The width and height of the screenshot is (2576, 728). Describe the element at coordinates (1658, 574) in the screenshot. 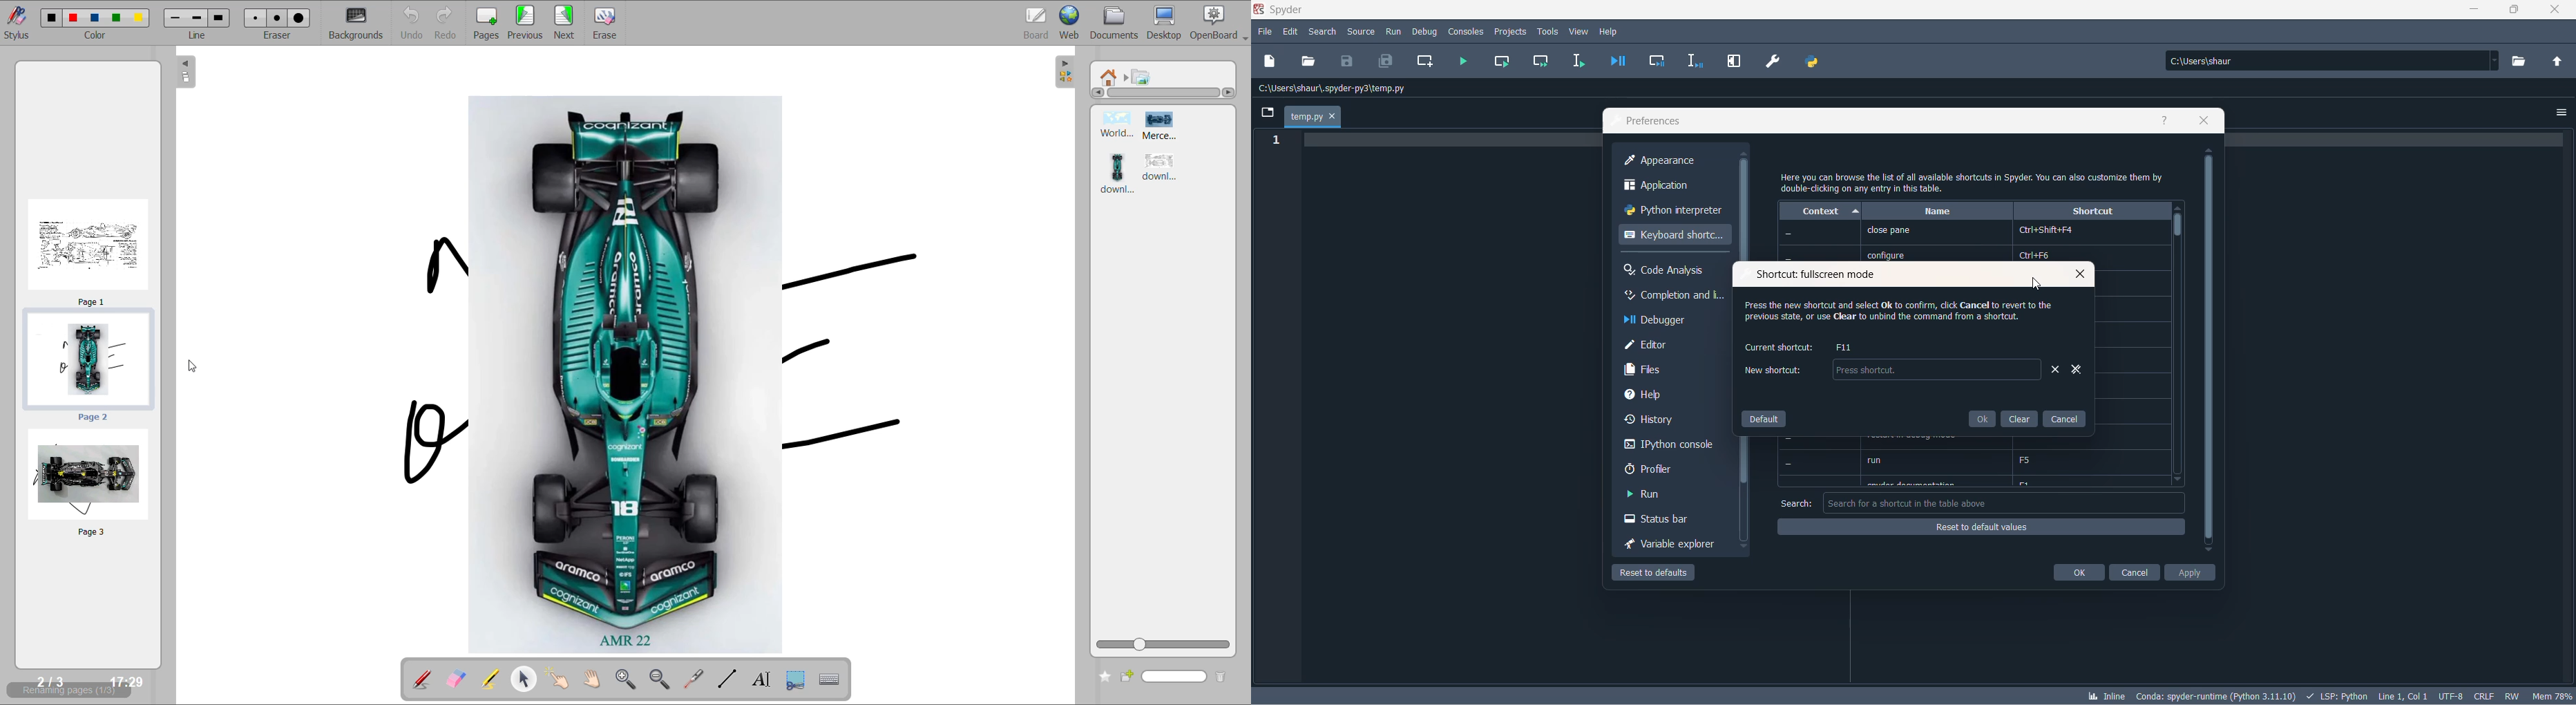

I see `reset to default` at that location.